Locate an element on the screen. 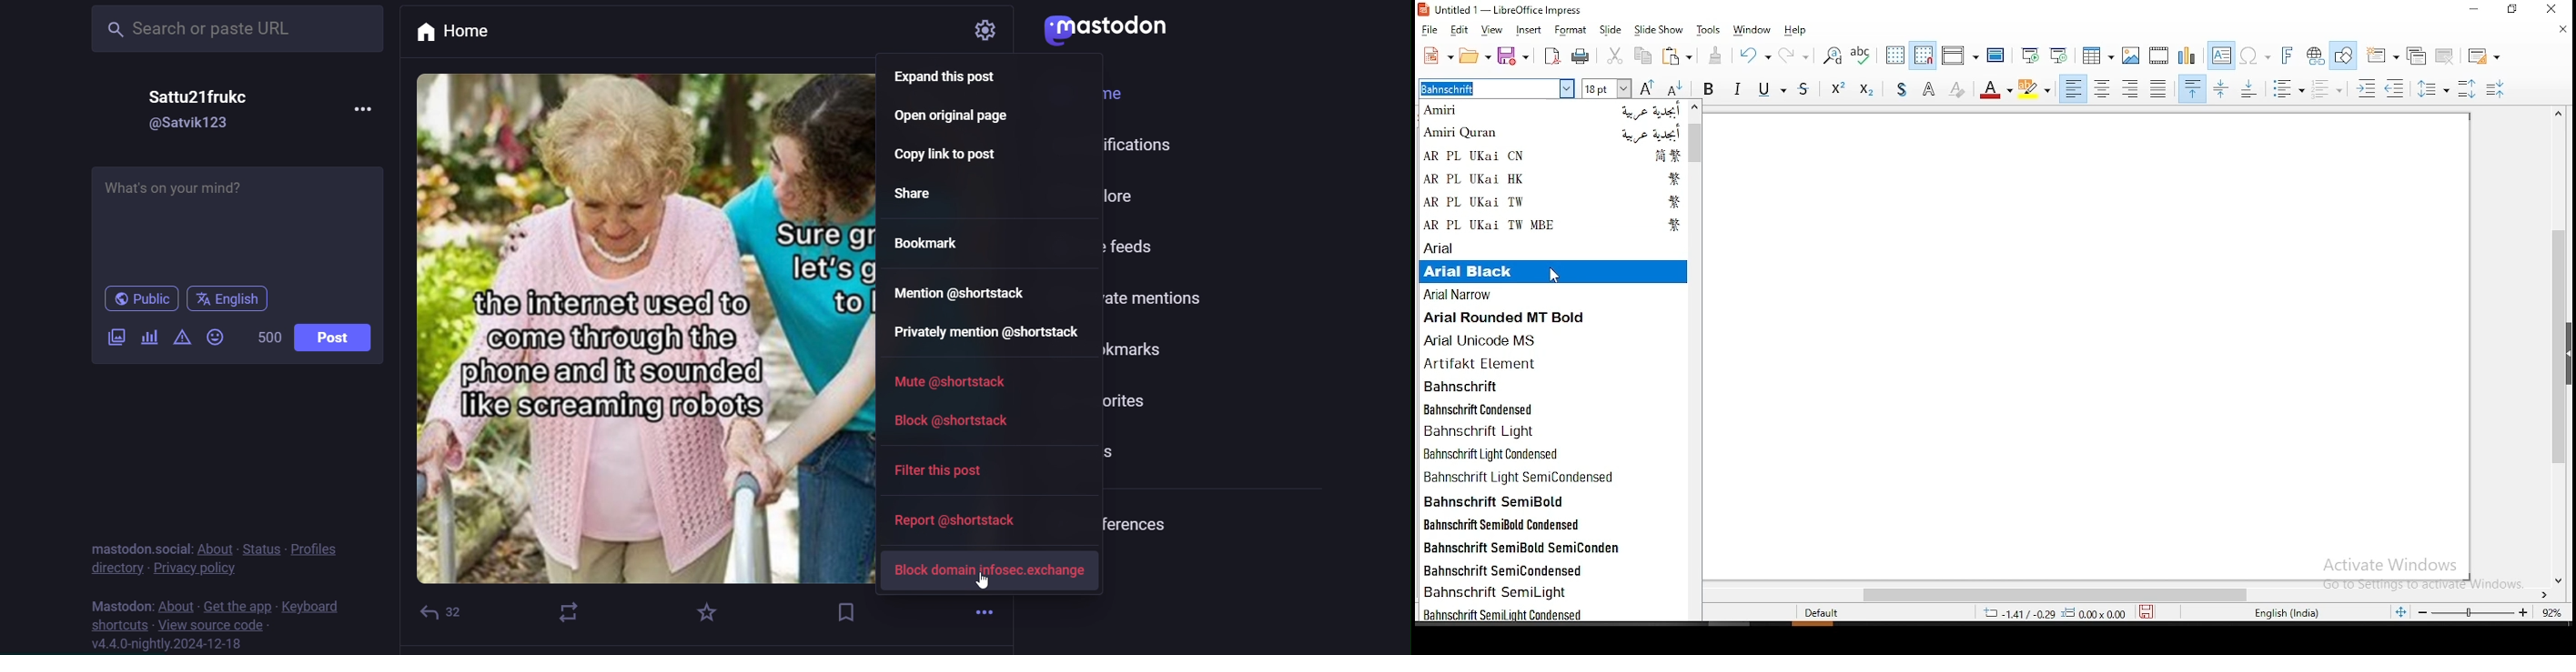  default is located at coordinates (1826, 613).